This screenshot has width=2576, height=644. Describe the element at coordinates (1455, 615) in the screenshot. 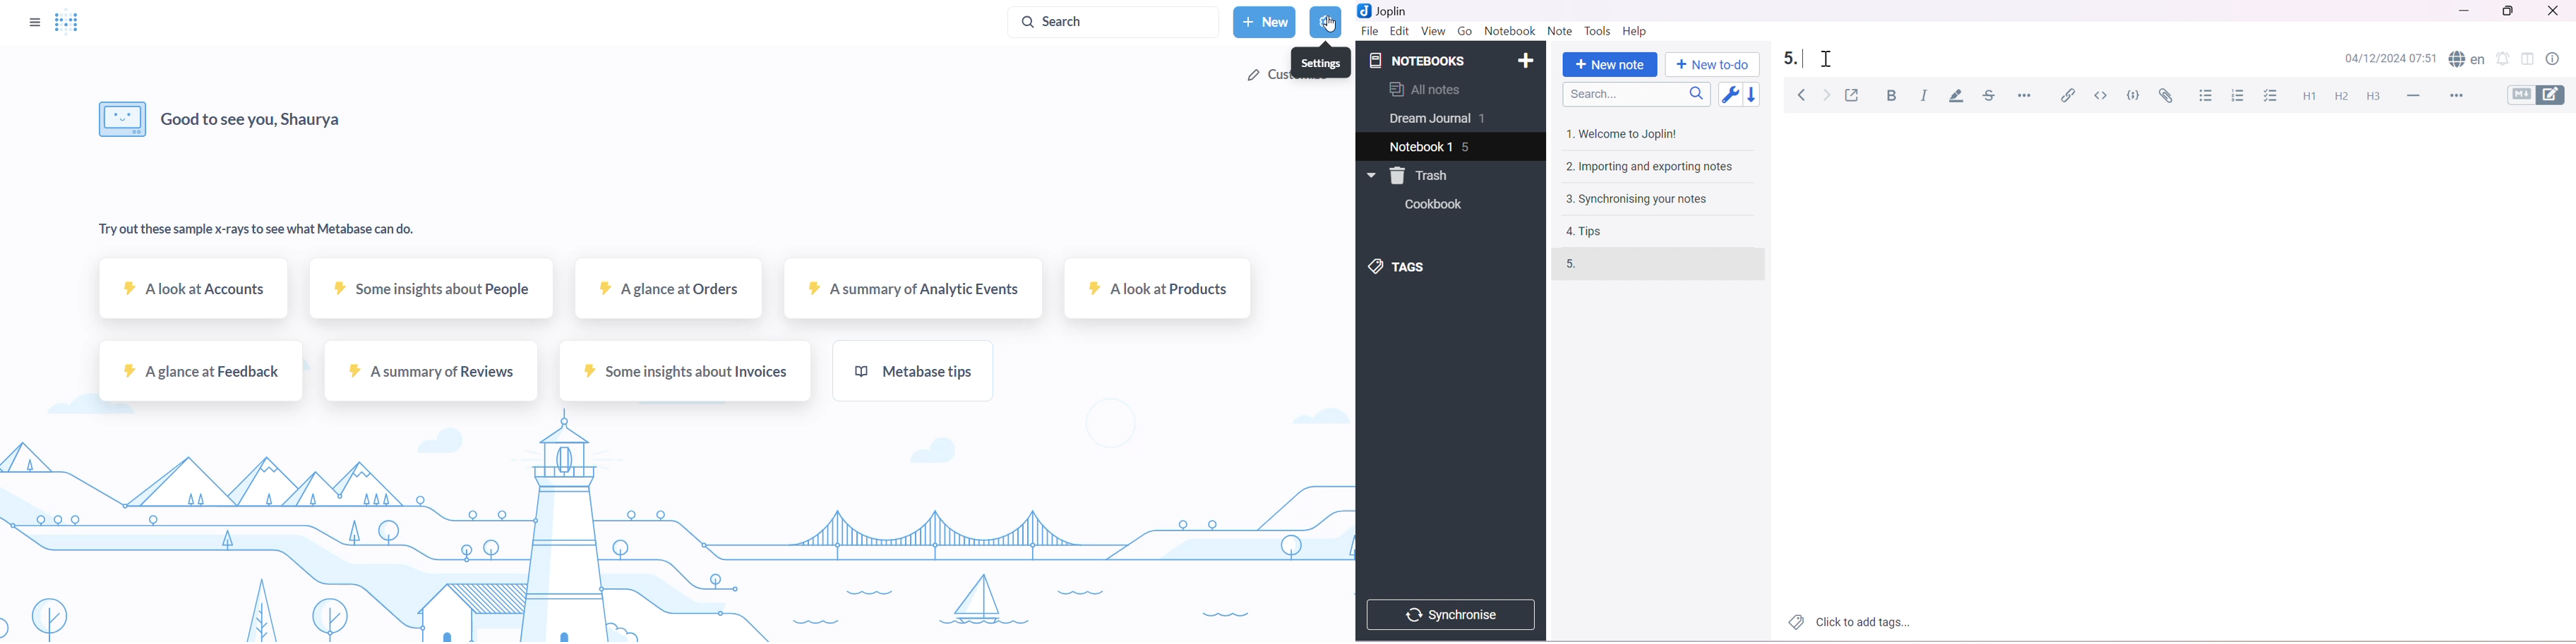

I see `Synchronise` at that location.